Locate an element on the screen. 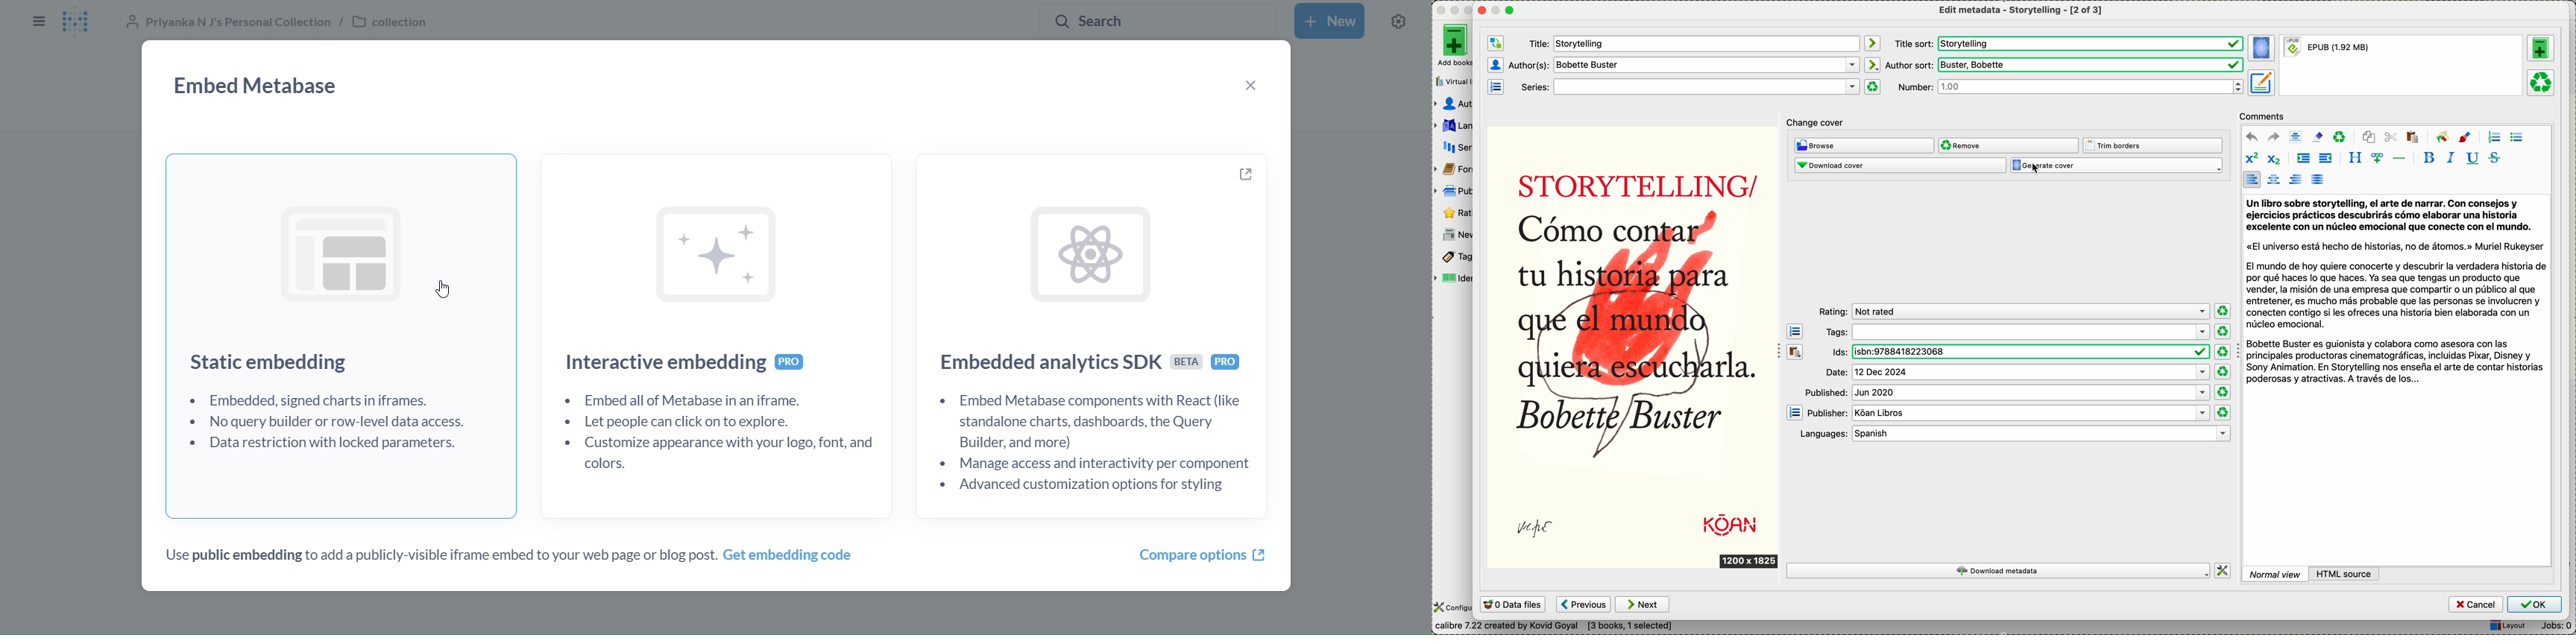  set metadata for the book is located at coordinates (2261, 82).